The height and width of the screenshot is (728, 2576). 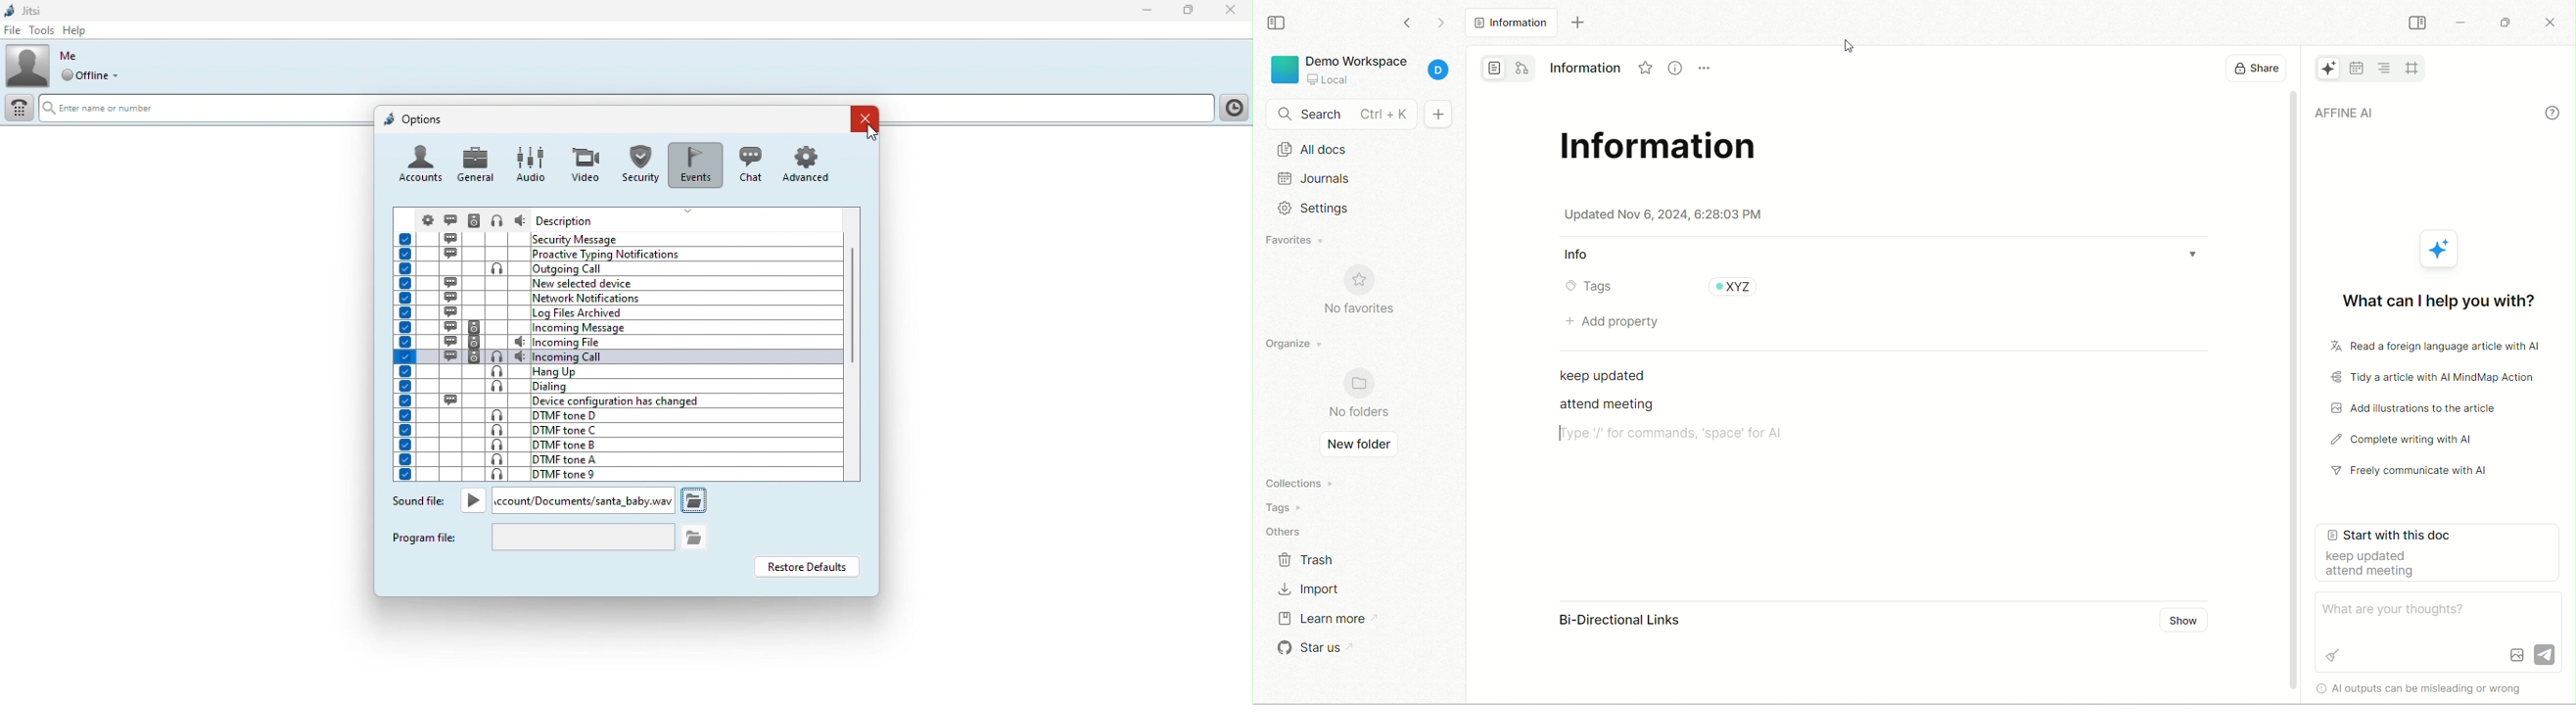 I want to click on new tab, so click(x=1575, y=23).